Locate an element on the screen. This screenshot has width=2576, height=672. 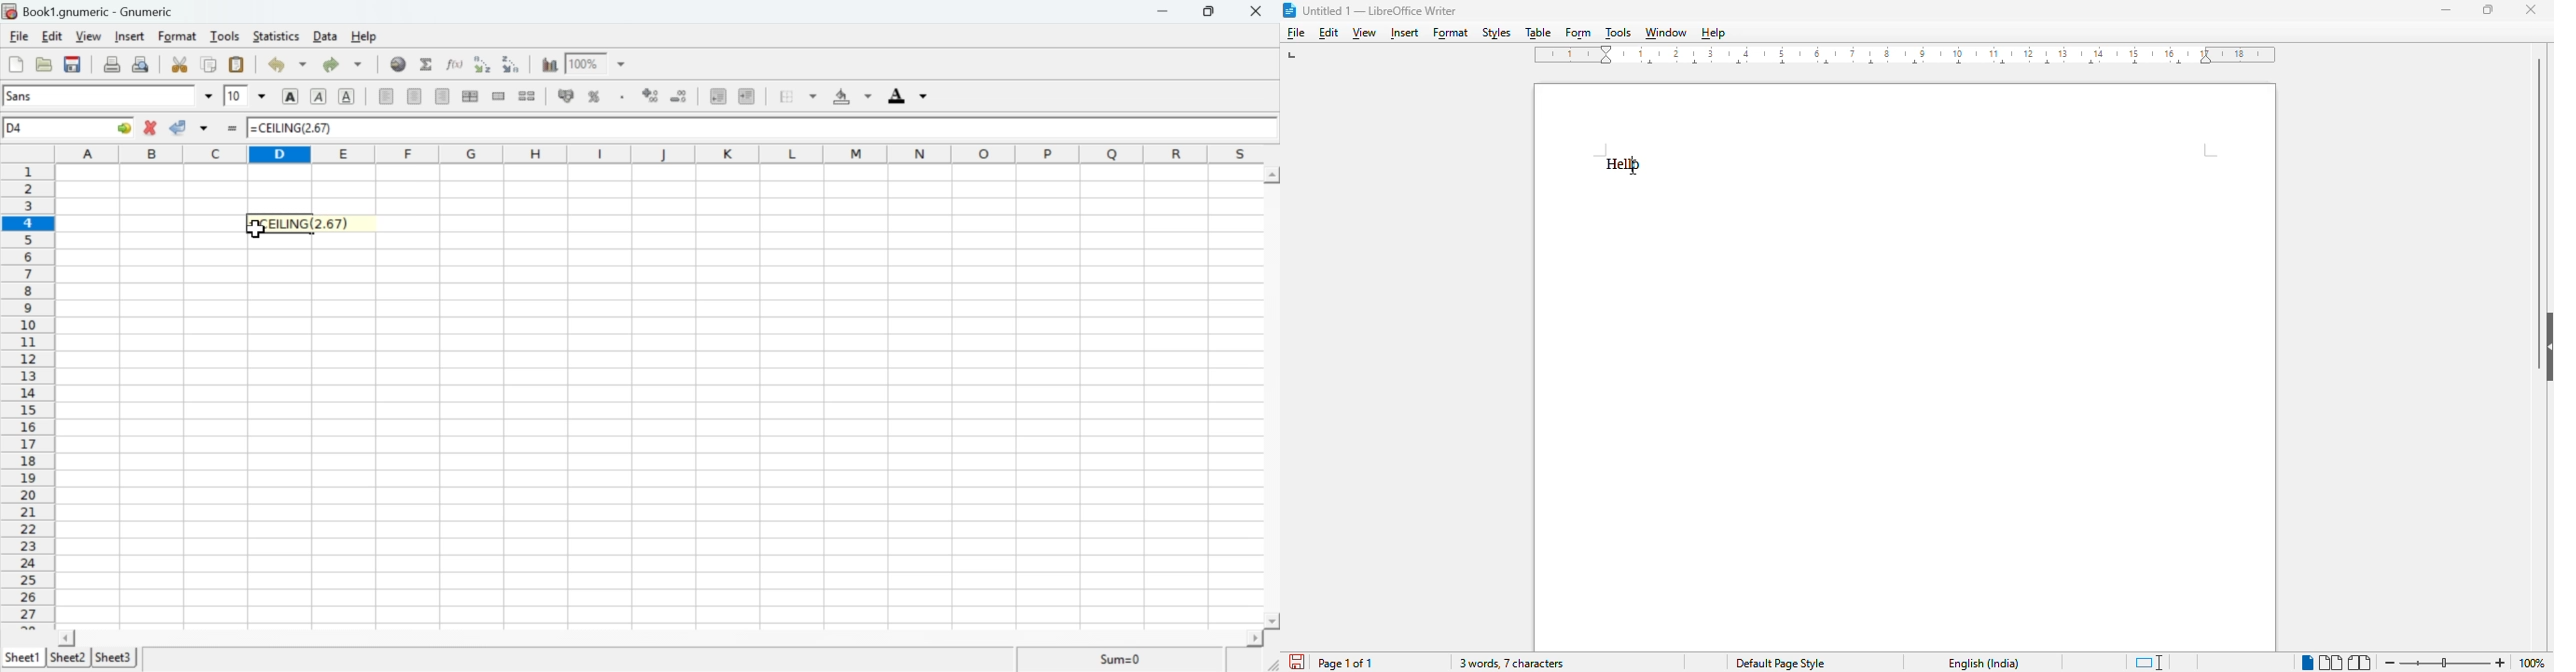
Sheet 3 is located at coordinates (115, 657).